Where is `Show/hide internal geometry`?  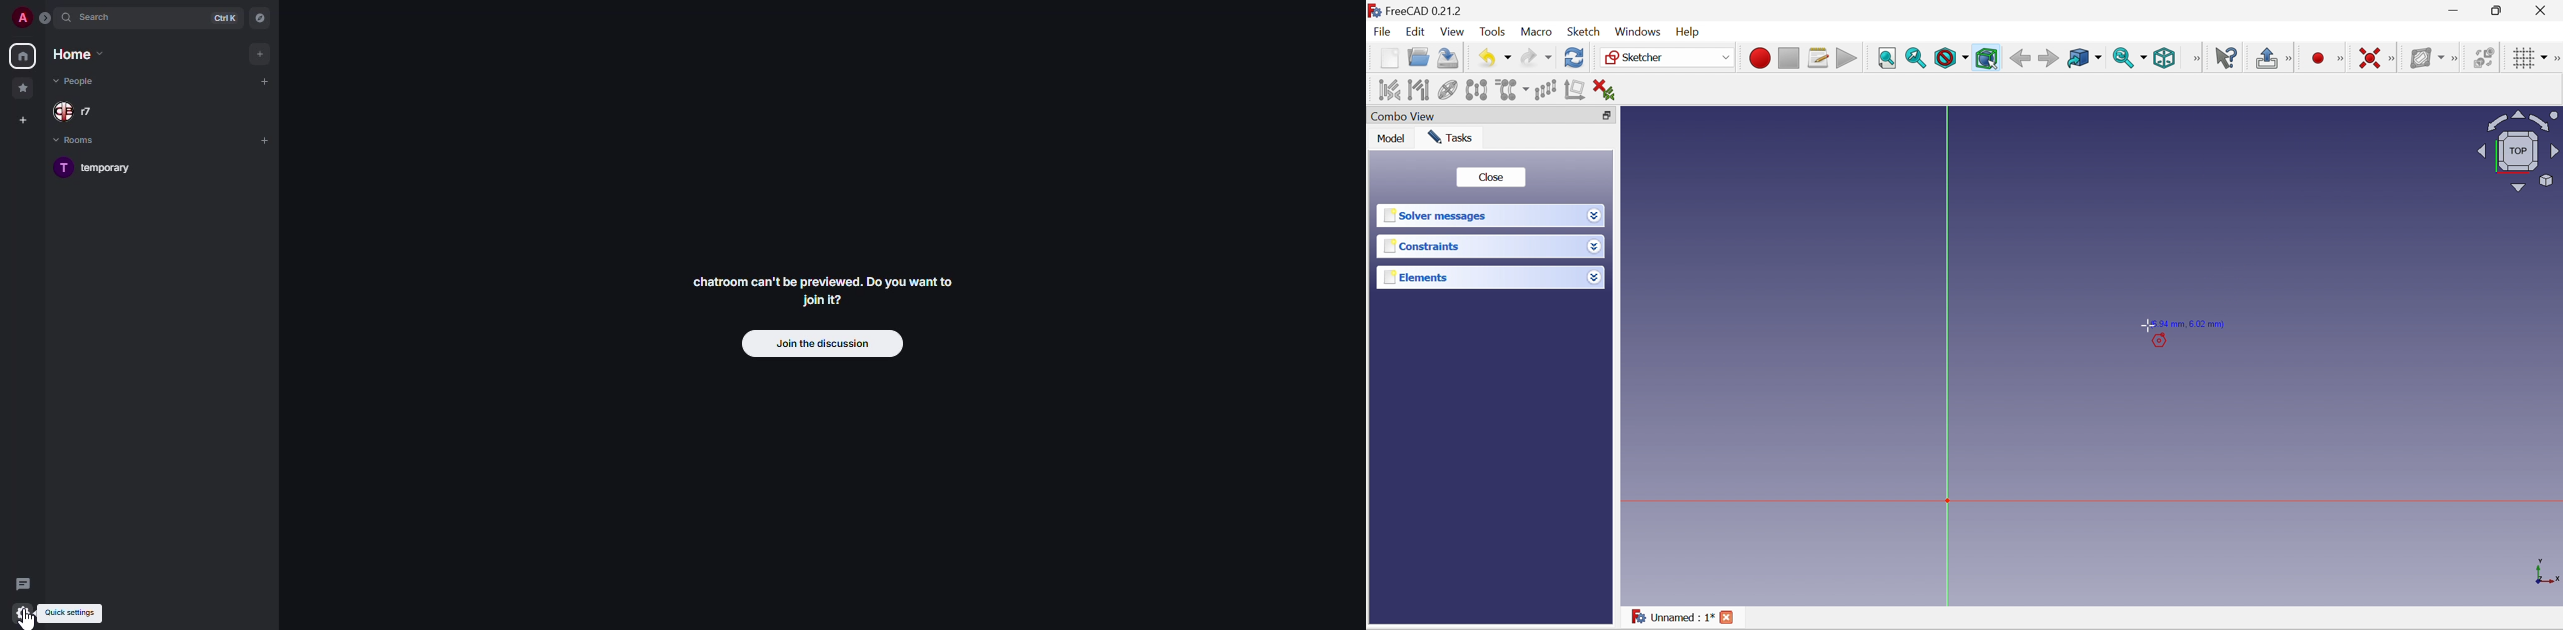
Show/hide internal geometry is located at coordinates (1449, 89).